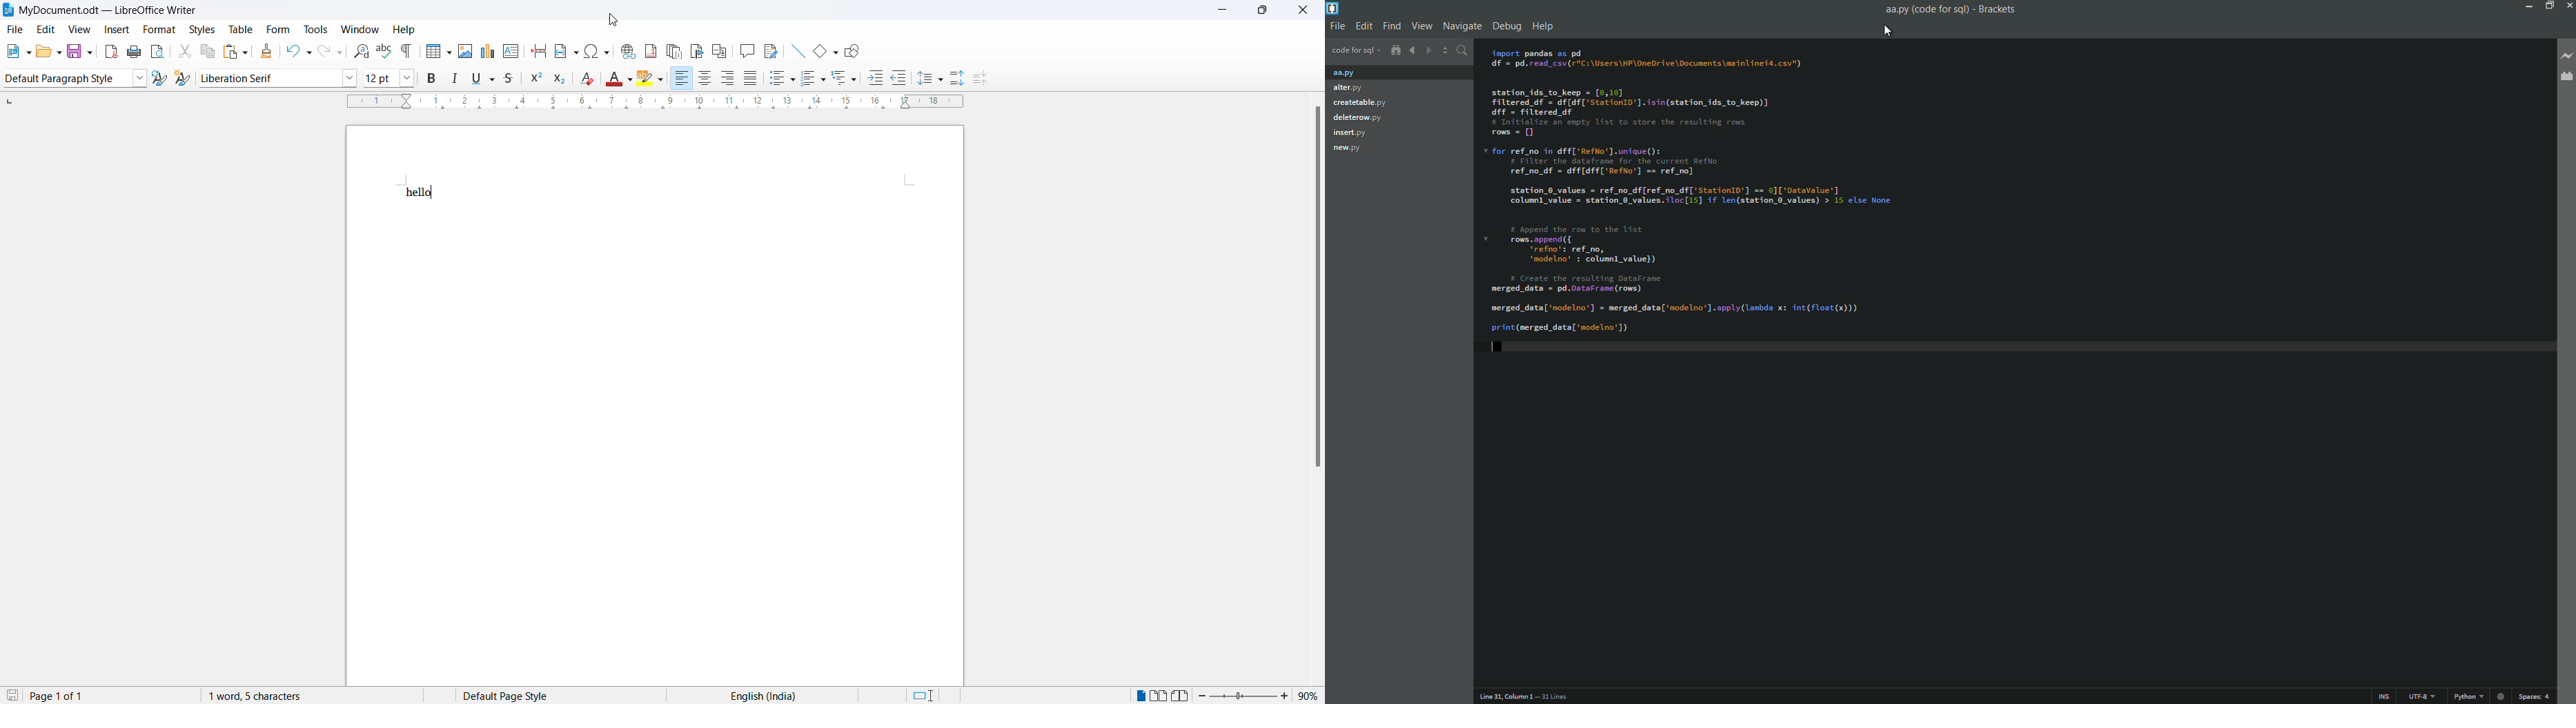 This screenshot has height=728, width=2576. Describe the element at coordinates (1159, 695) in the screenshot. I see `Multipage view` at that location.